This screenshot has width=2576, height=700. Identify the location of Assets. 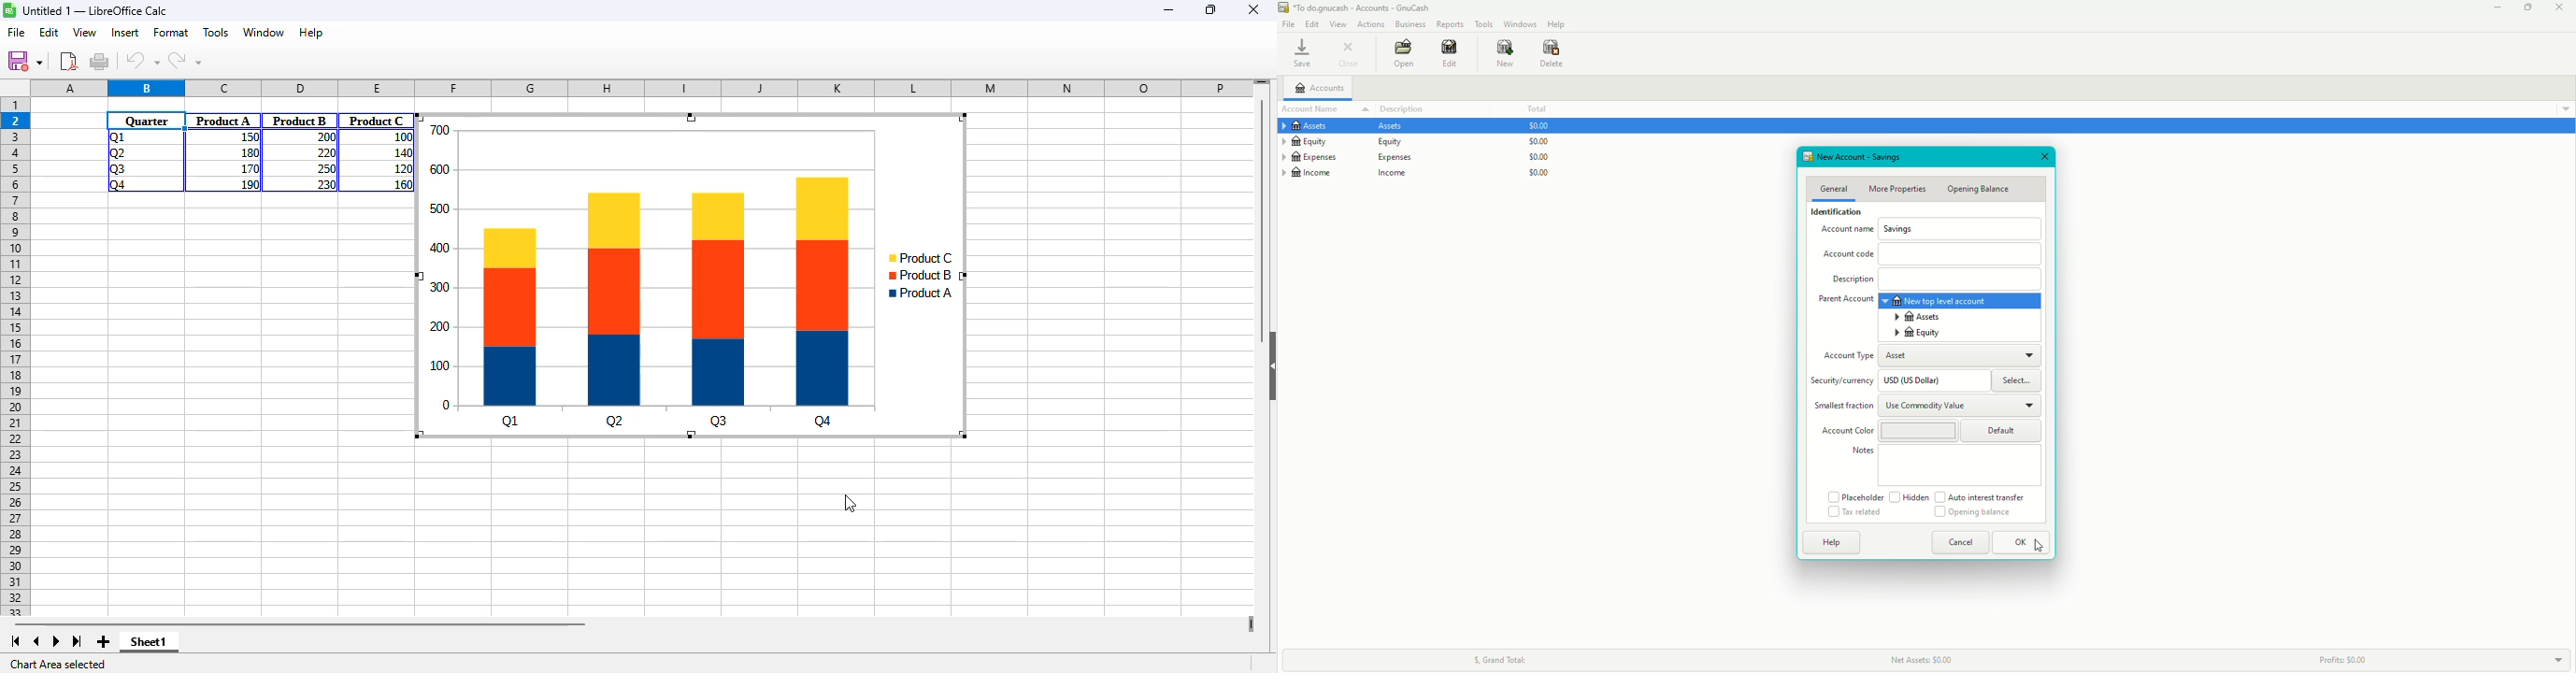
(1349, 127).